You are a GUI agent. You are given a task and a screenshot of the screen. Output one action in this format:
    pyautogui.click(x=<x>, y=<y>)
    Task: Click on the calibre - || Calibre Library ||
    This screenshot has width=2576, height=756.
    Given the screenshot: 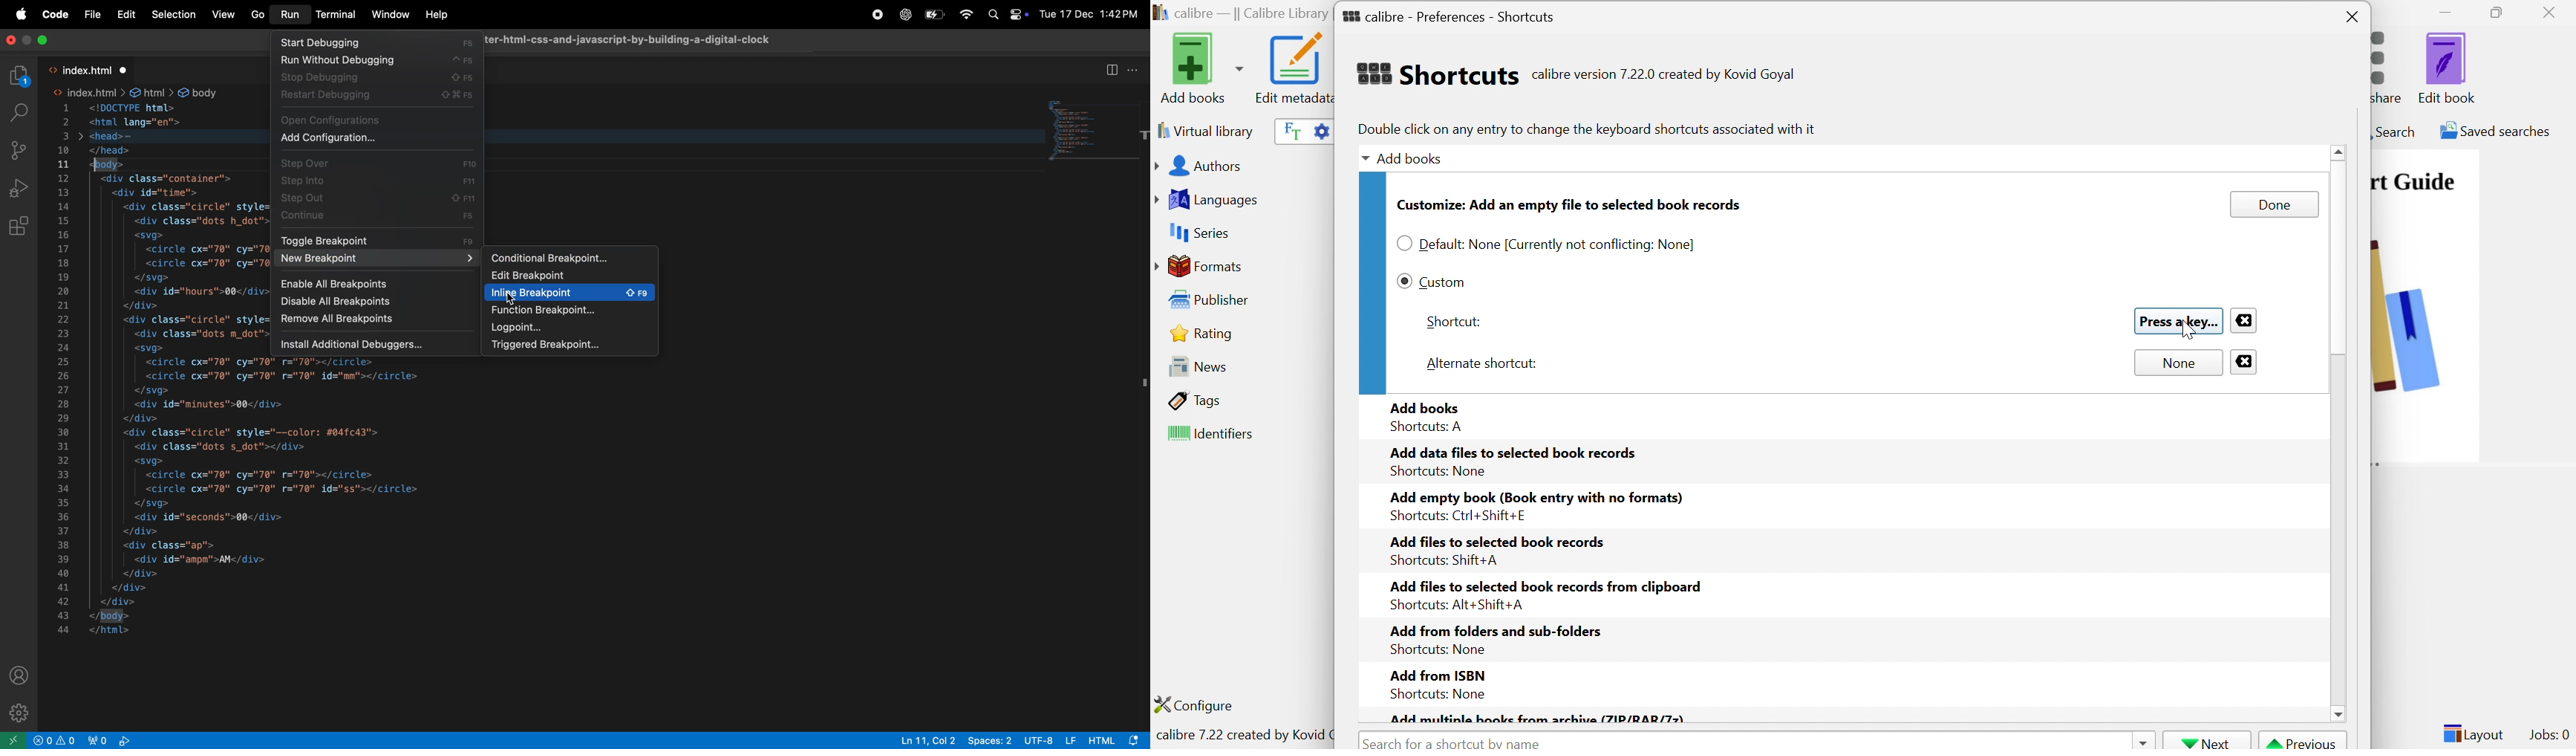 What is the action you would take?
    pyautogui.click(x=1240, y=14)
    